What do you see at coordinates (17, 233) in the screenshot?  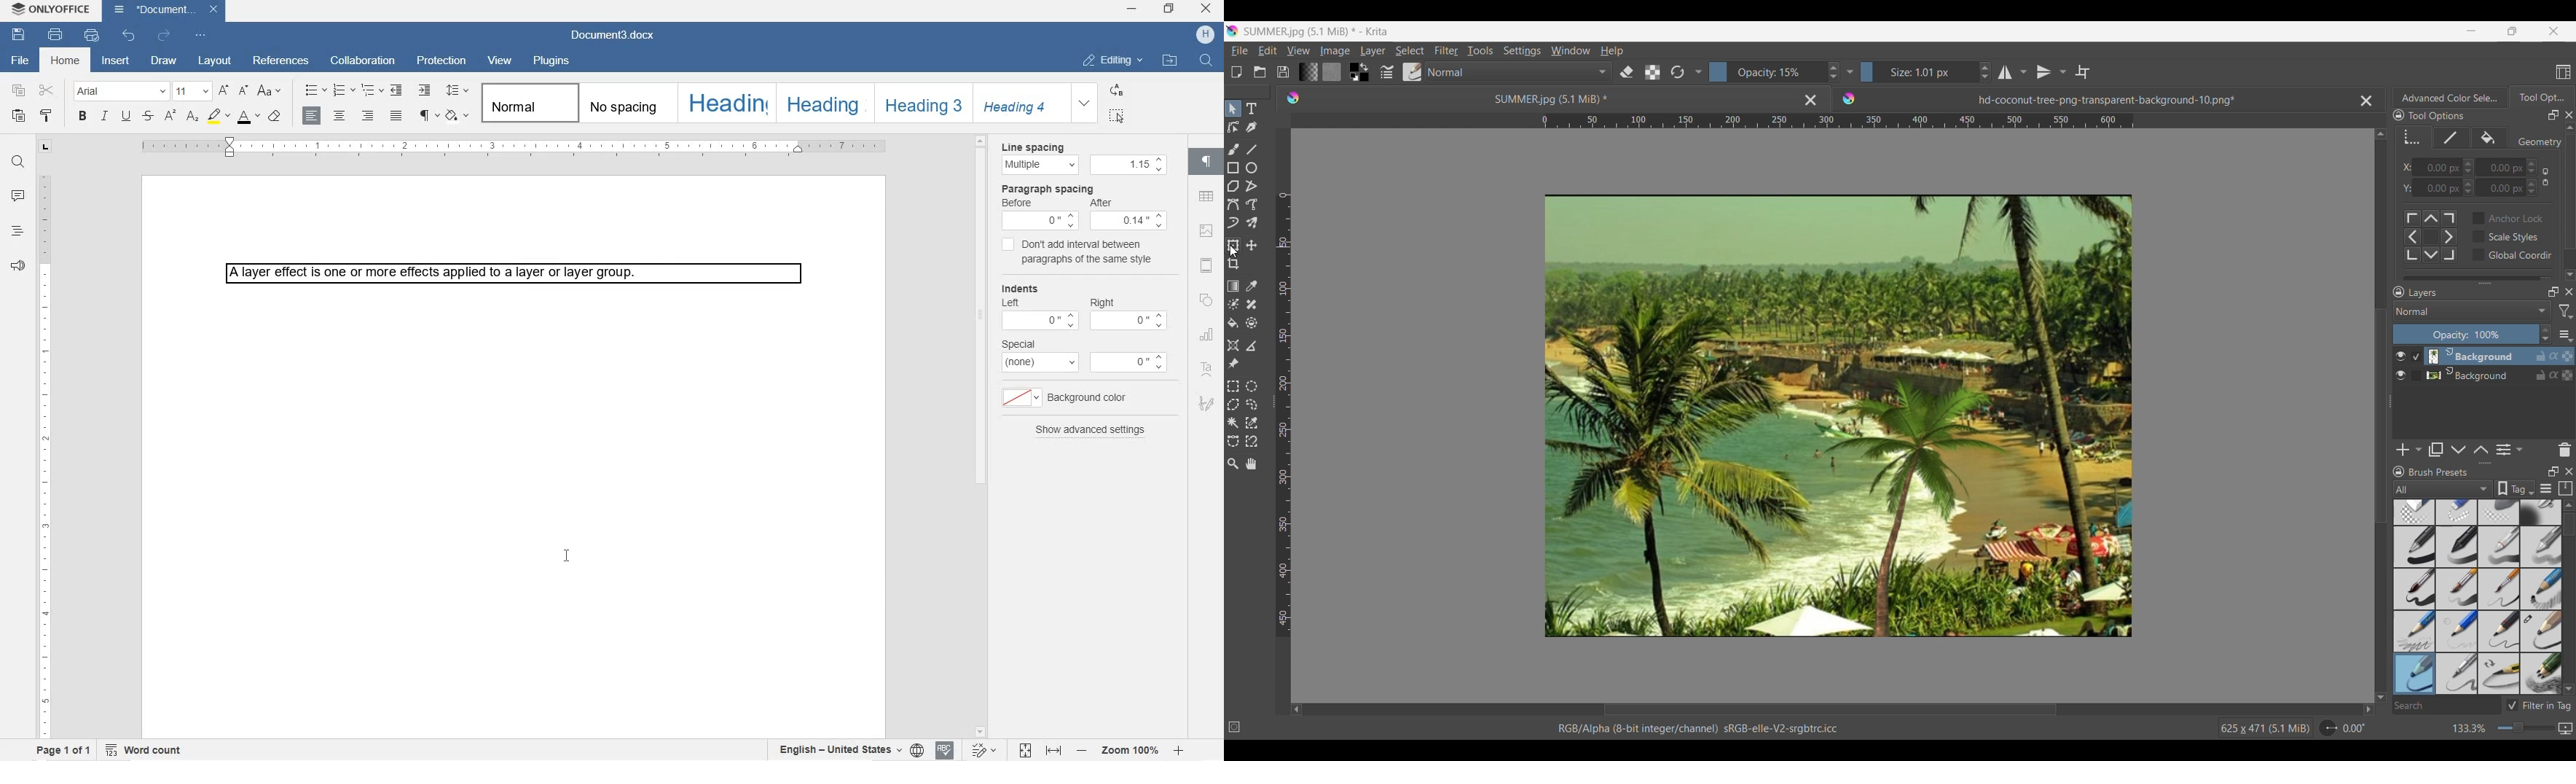 I see `HEADINGS` at bounding box center [17, 233].